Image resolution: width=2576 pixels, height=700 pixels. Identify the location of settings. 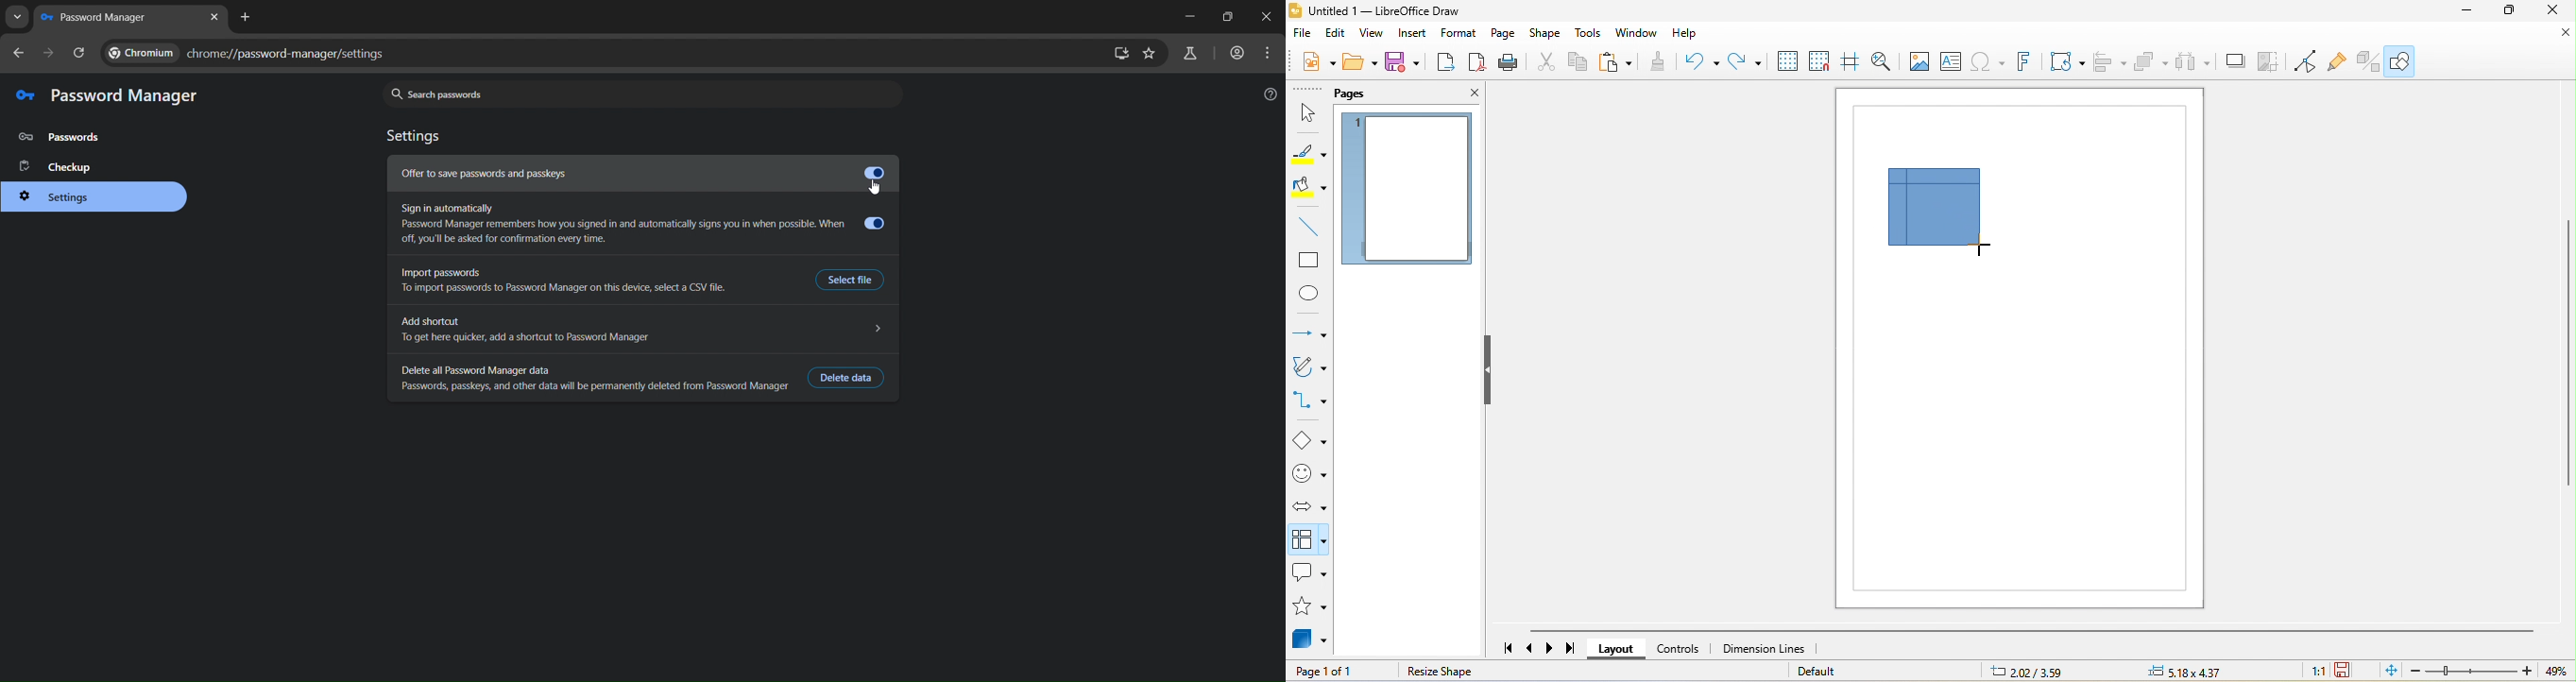
(417, 135).